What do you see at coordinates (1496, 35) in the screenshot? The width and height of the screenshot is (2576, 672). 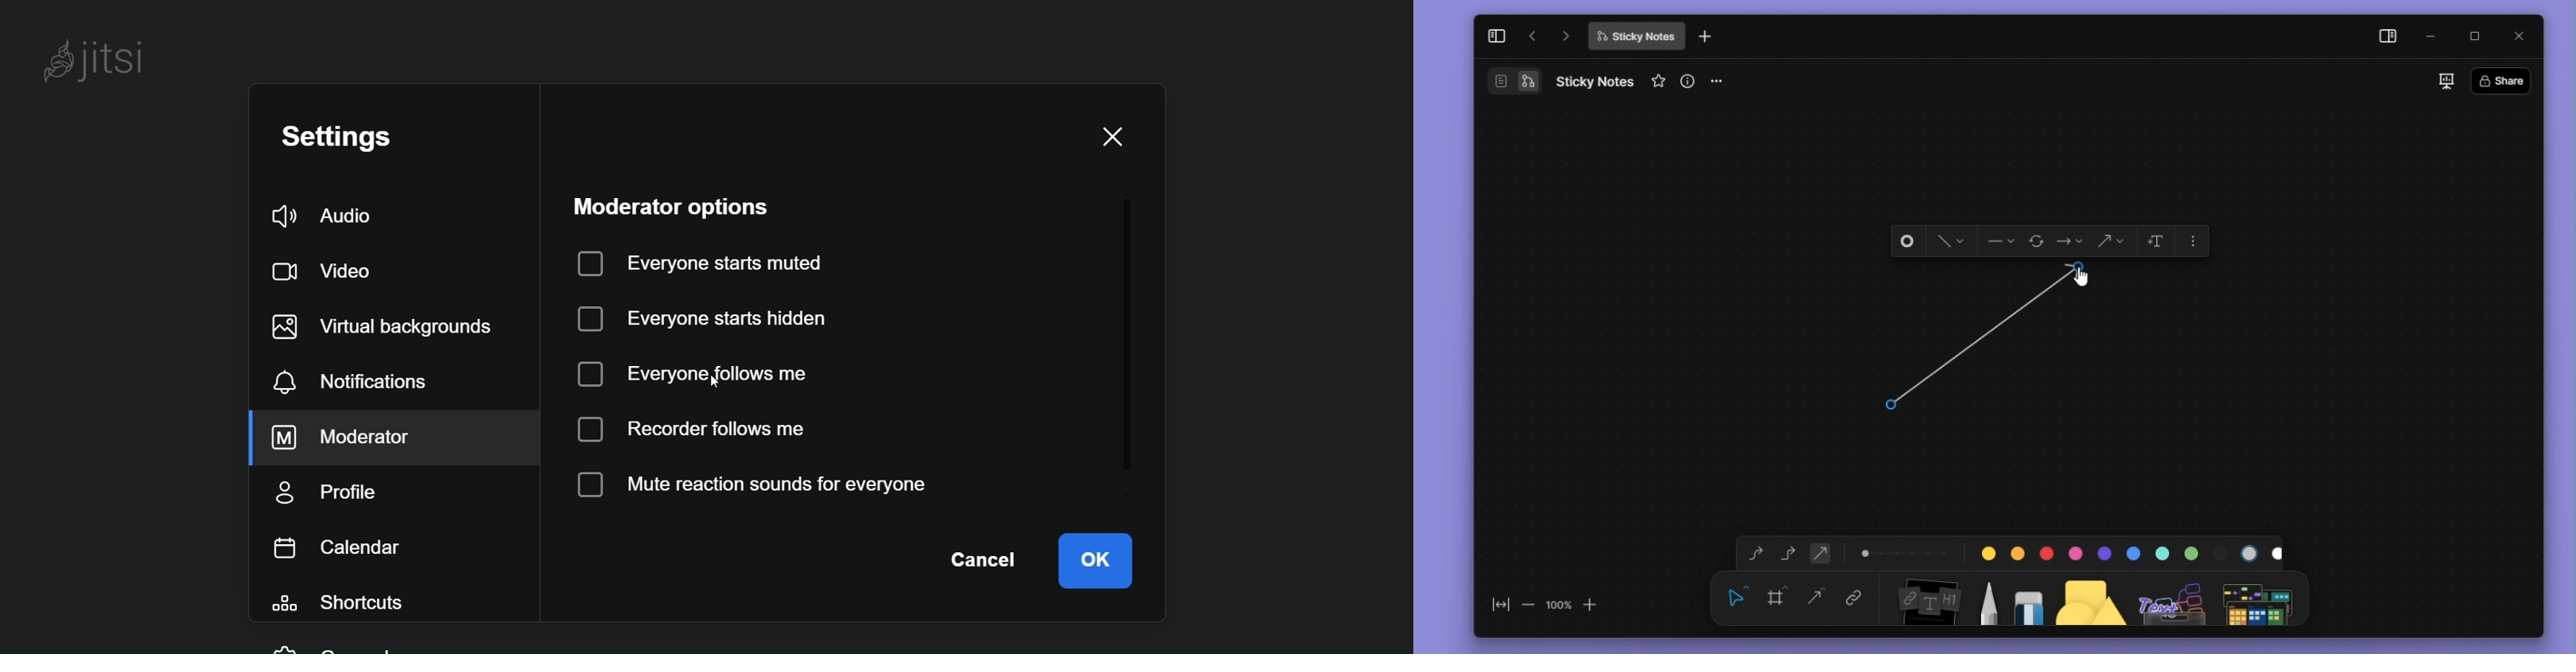 I see `collapse sidebar` at bounding box center [1496, 35].